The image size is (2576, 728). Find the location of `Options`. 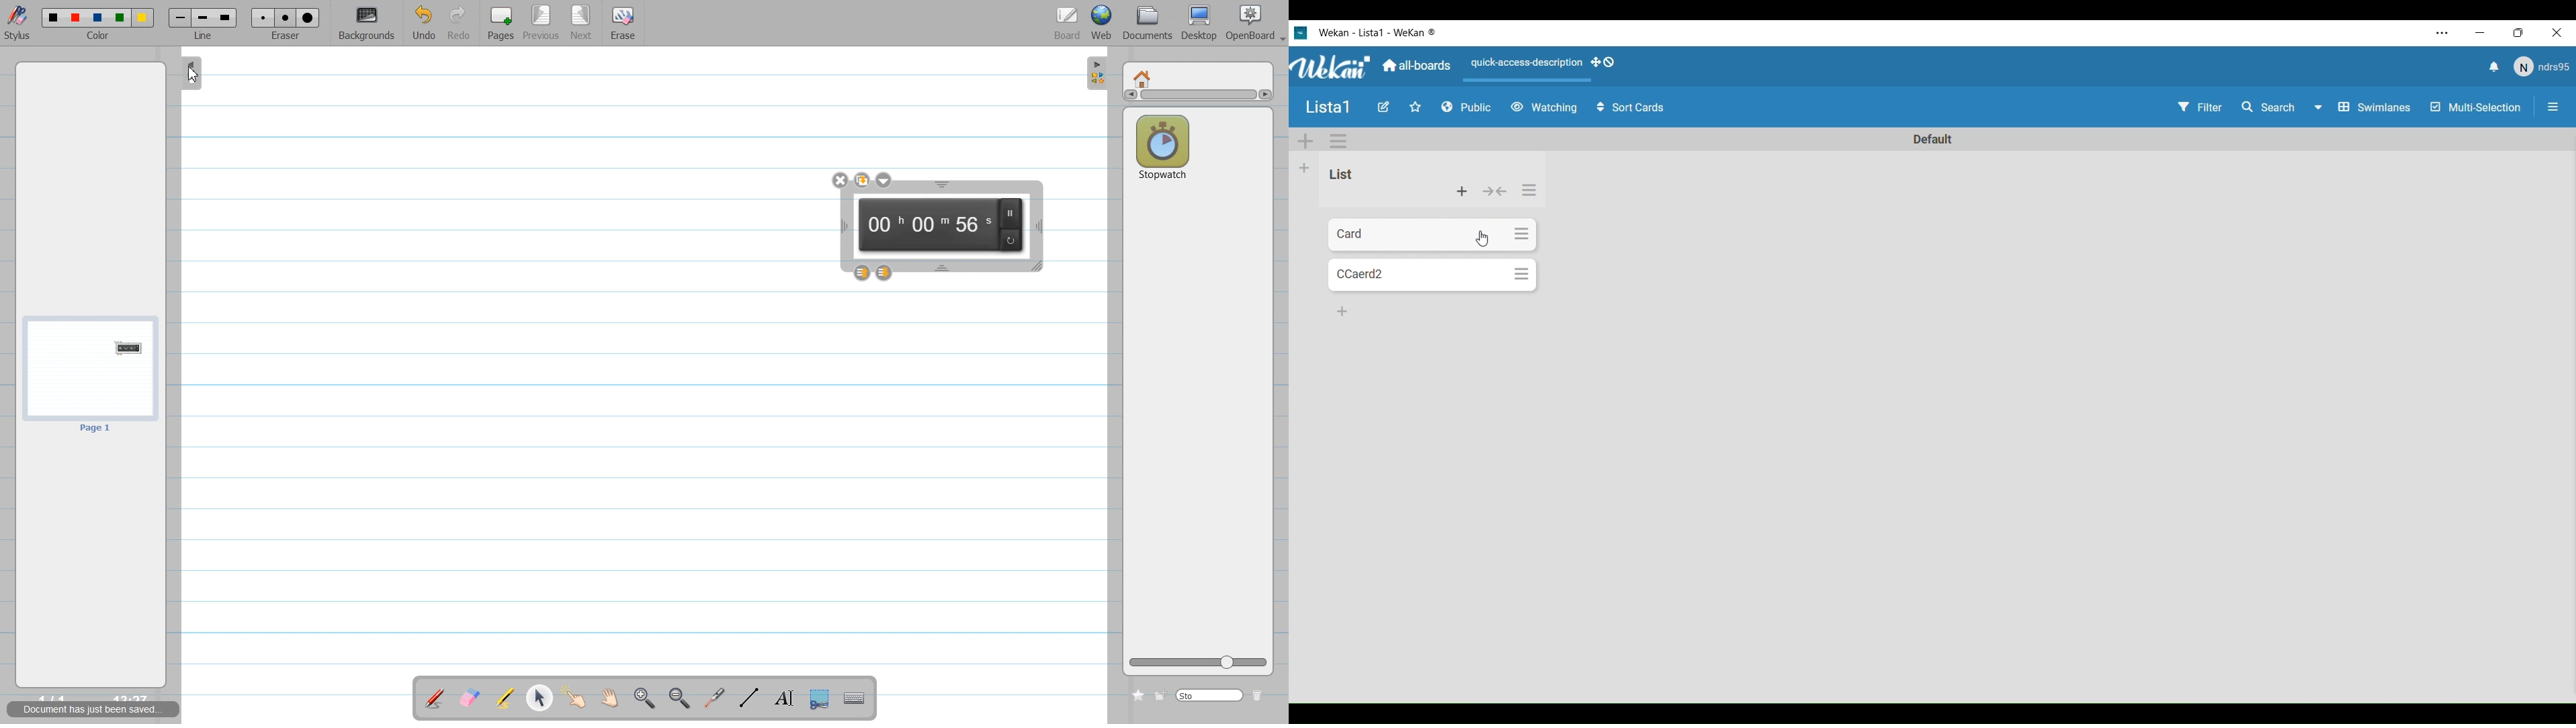

Options is located at coordinates (1338, 141).